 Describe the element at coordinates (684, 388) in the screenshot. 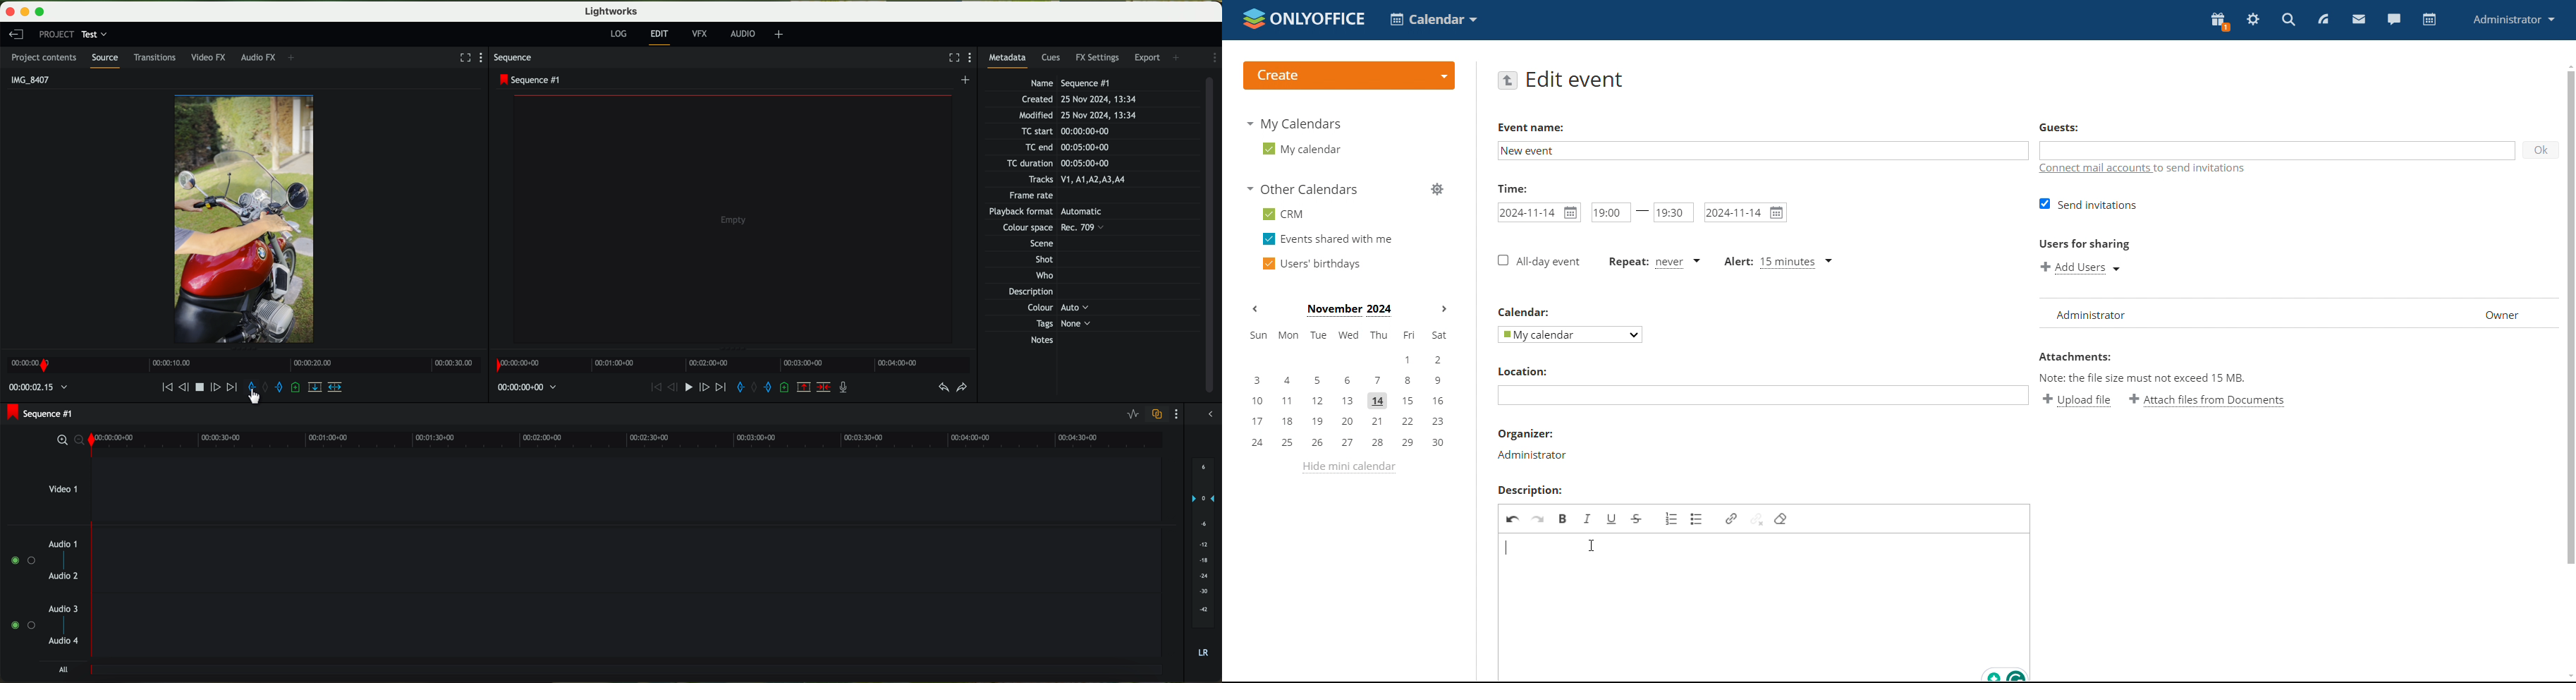

I see `play` at that location.